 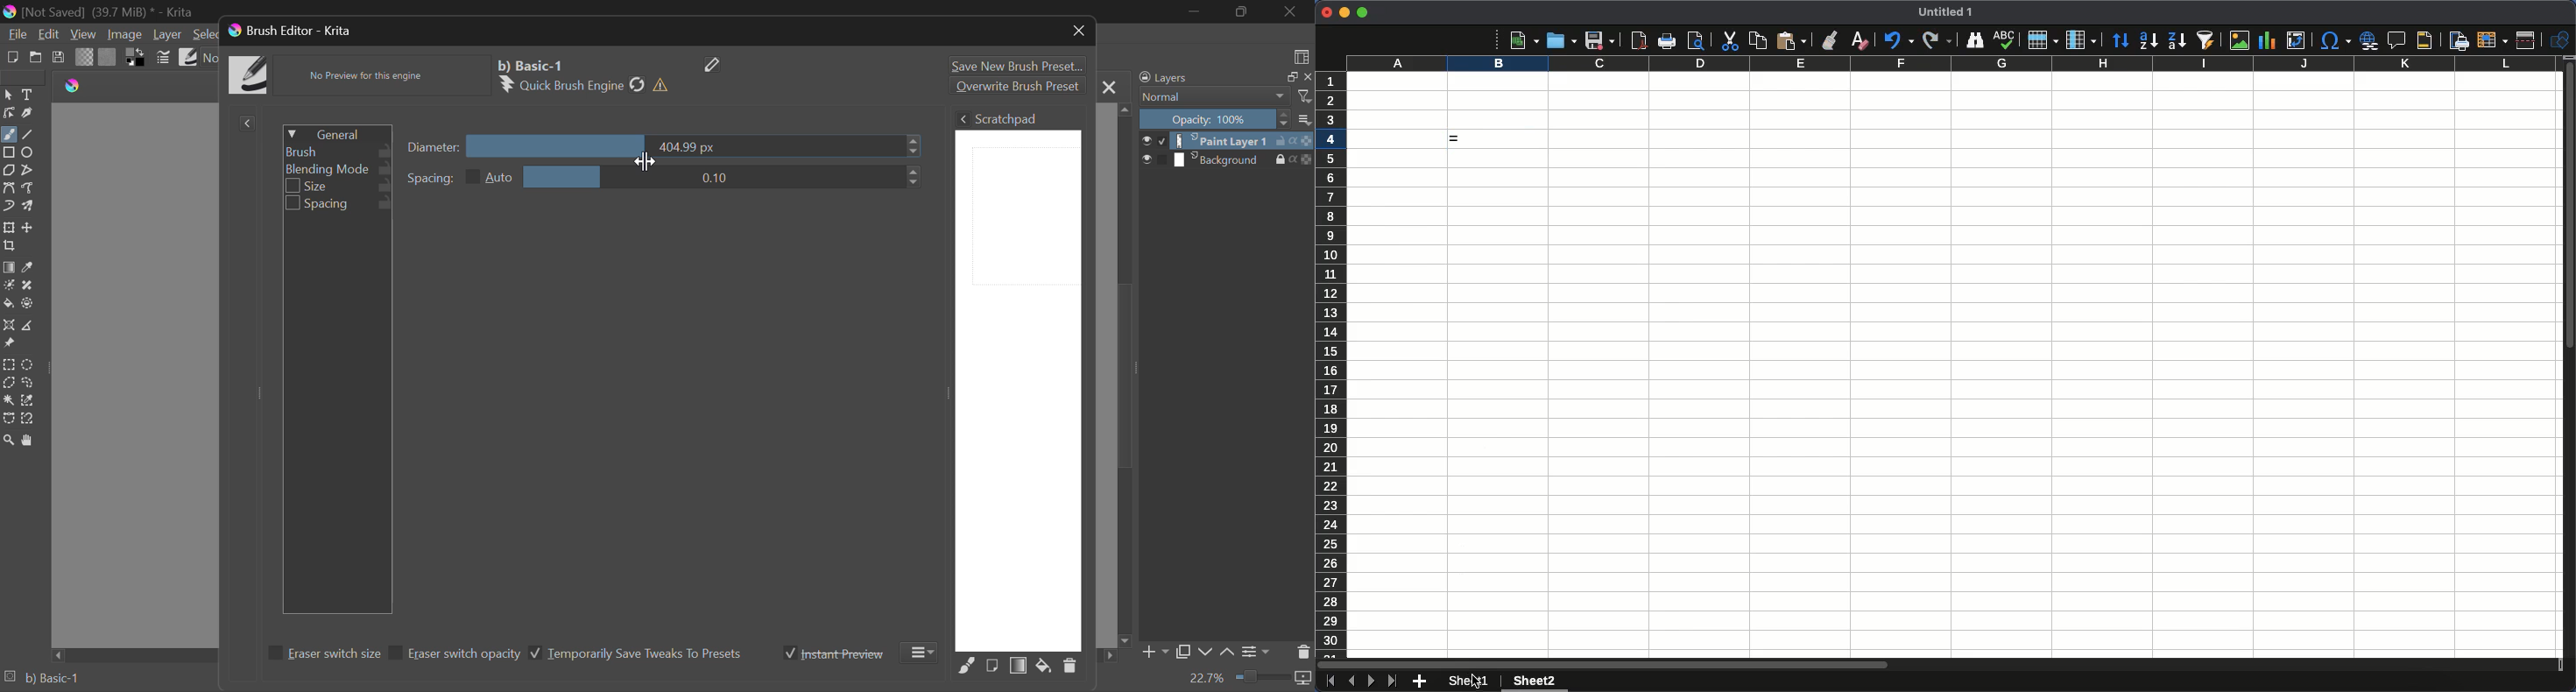 What do you see at coordinates (1126, 374) in the screenshot?
I see `Scroll Bar` at bounding box center [1126, 374].